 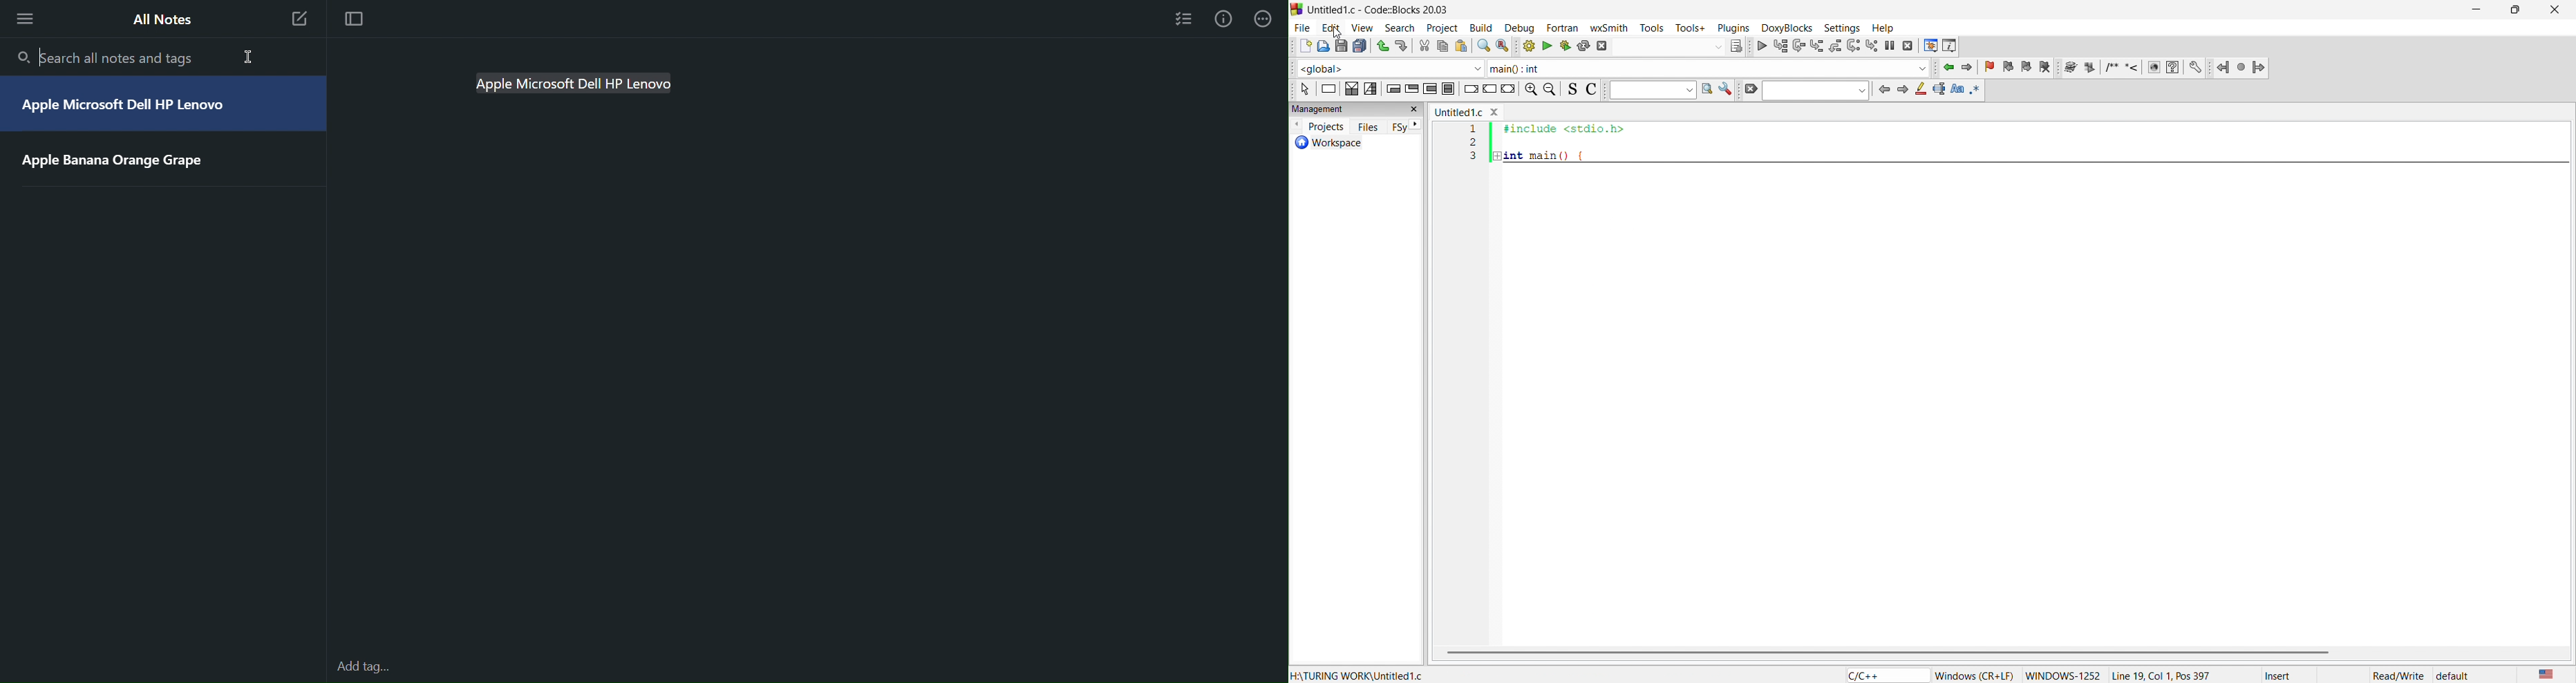 What do you see at coordinates (1909, 46) in the screenshot?
I see `stop debugging` at bounding box center [1909, 46].